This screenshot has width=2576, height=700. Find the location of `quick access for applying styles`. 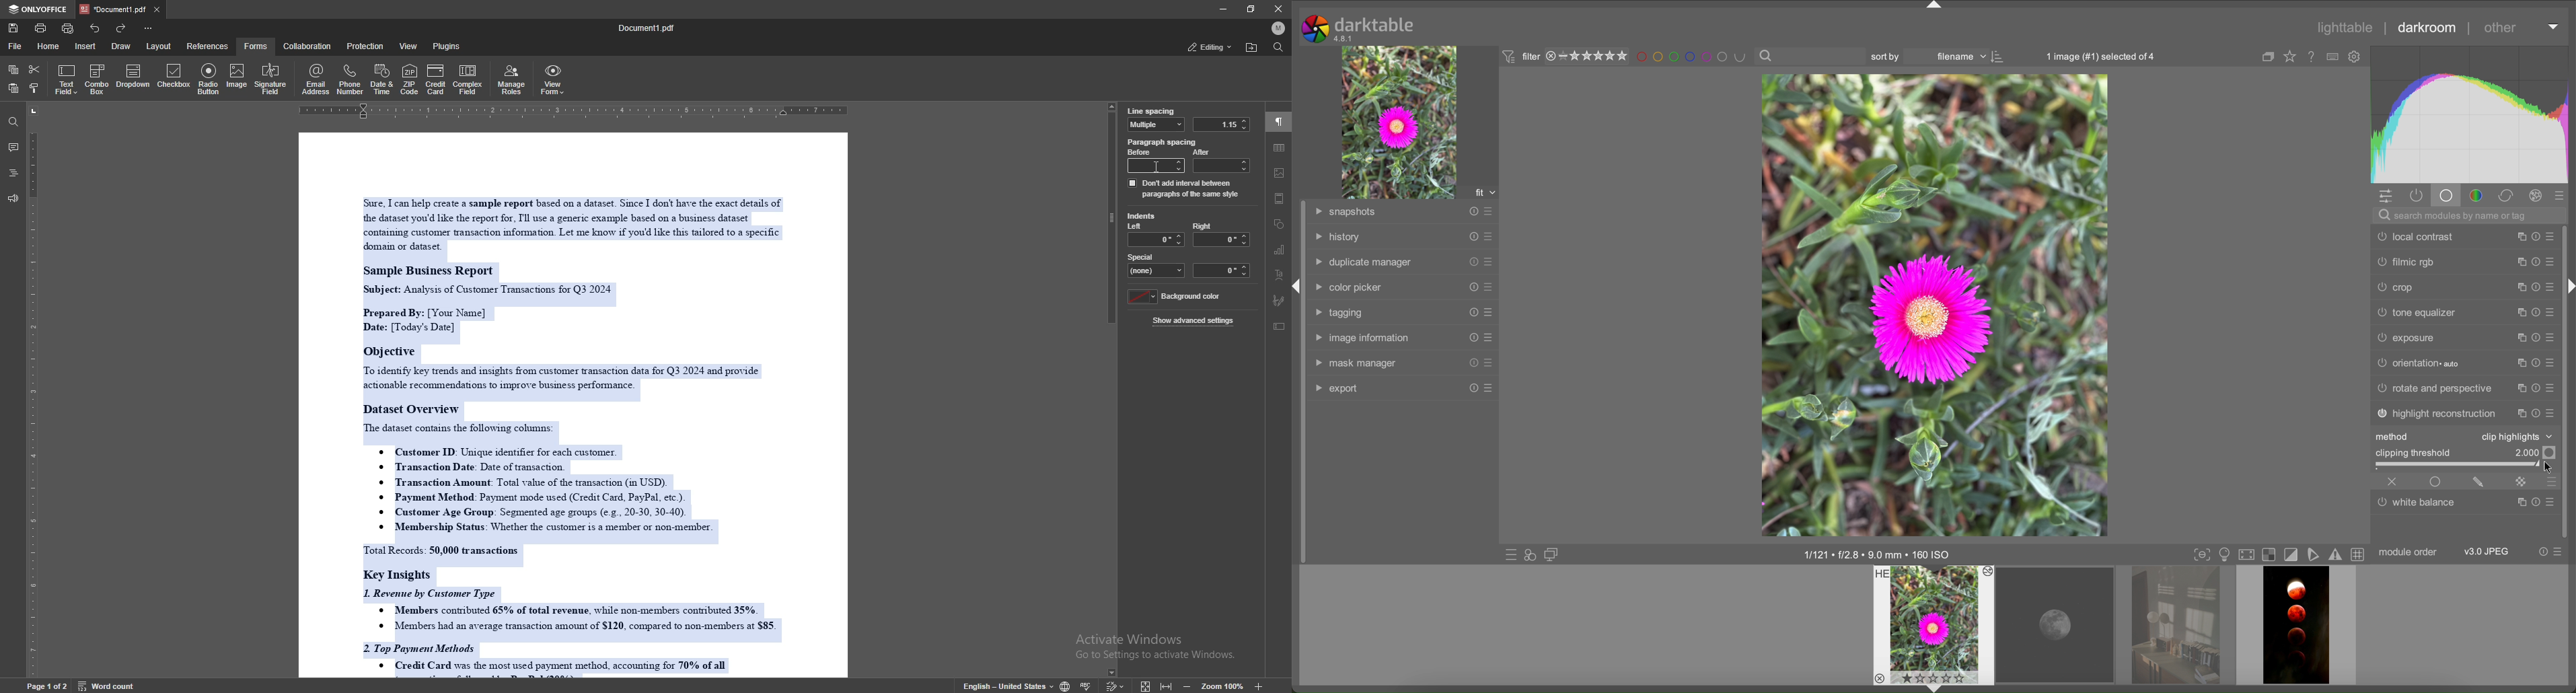

quick access for applying styles is located at coordinates (1531, 554).